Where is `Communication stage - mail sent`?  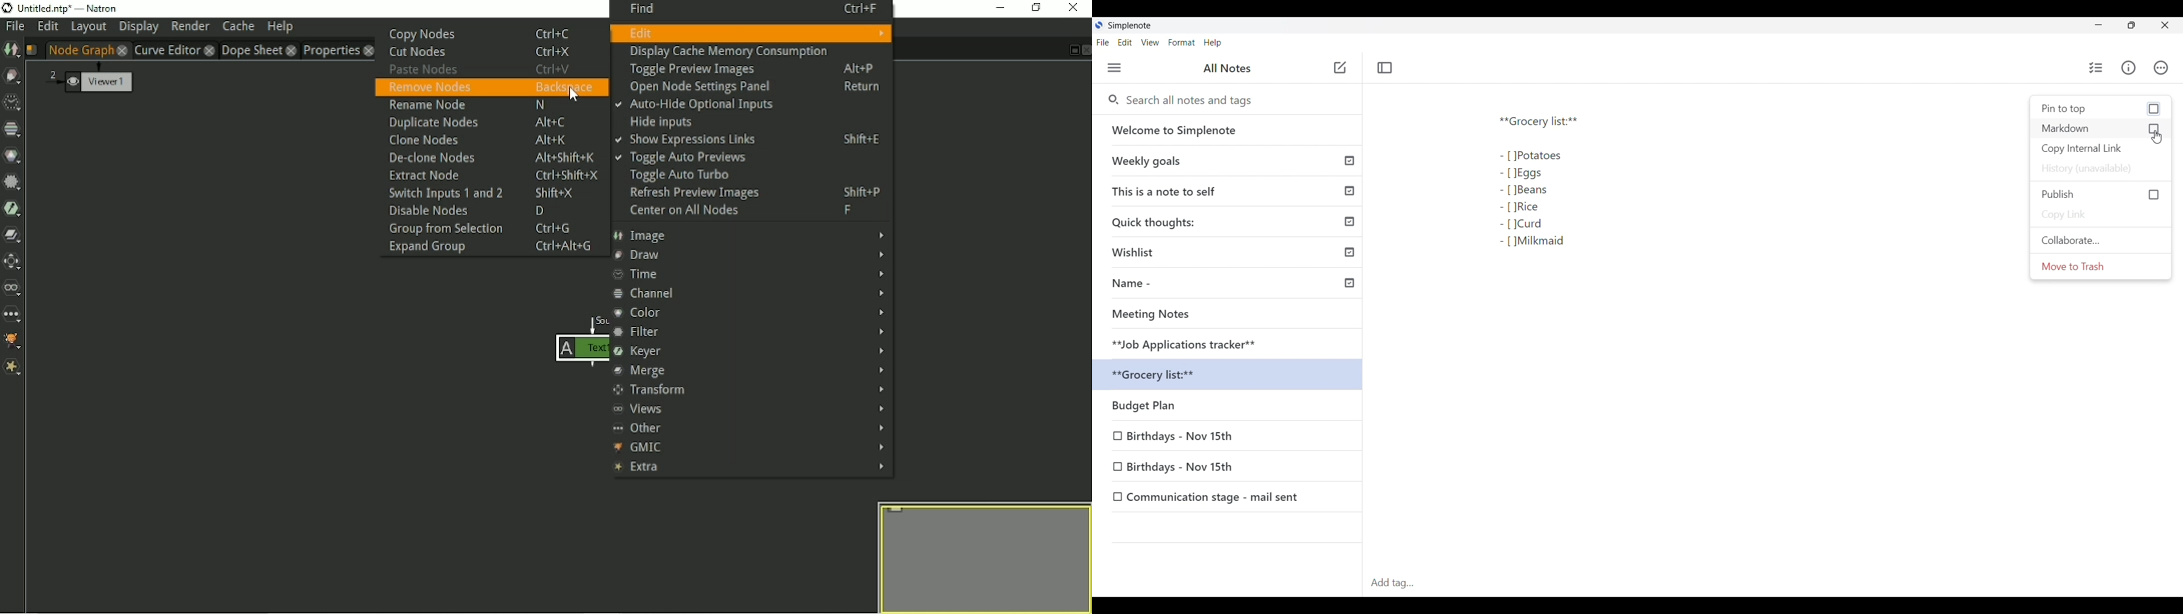
Communication stage - mail sent is located at coordinates (1229, 497).